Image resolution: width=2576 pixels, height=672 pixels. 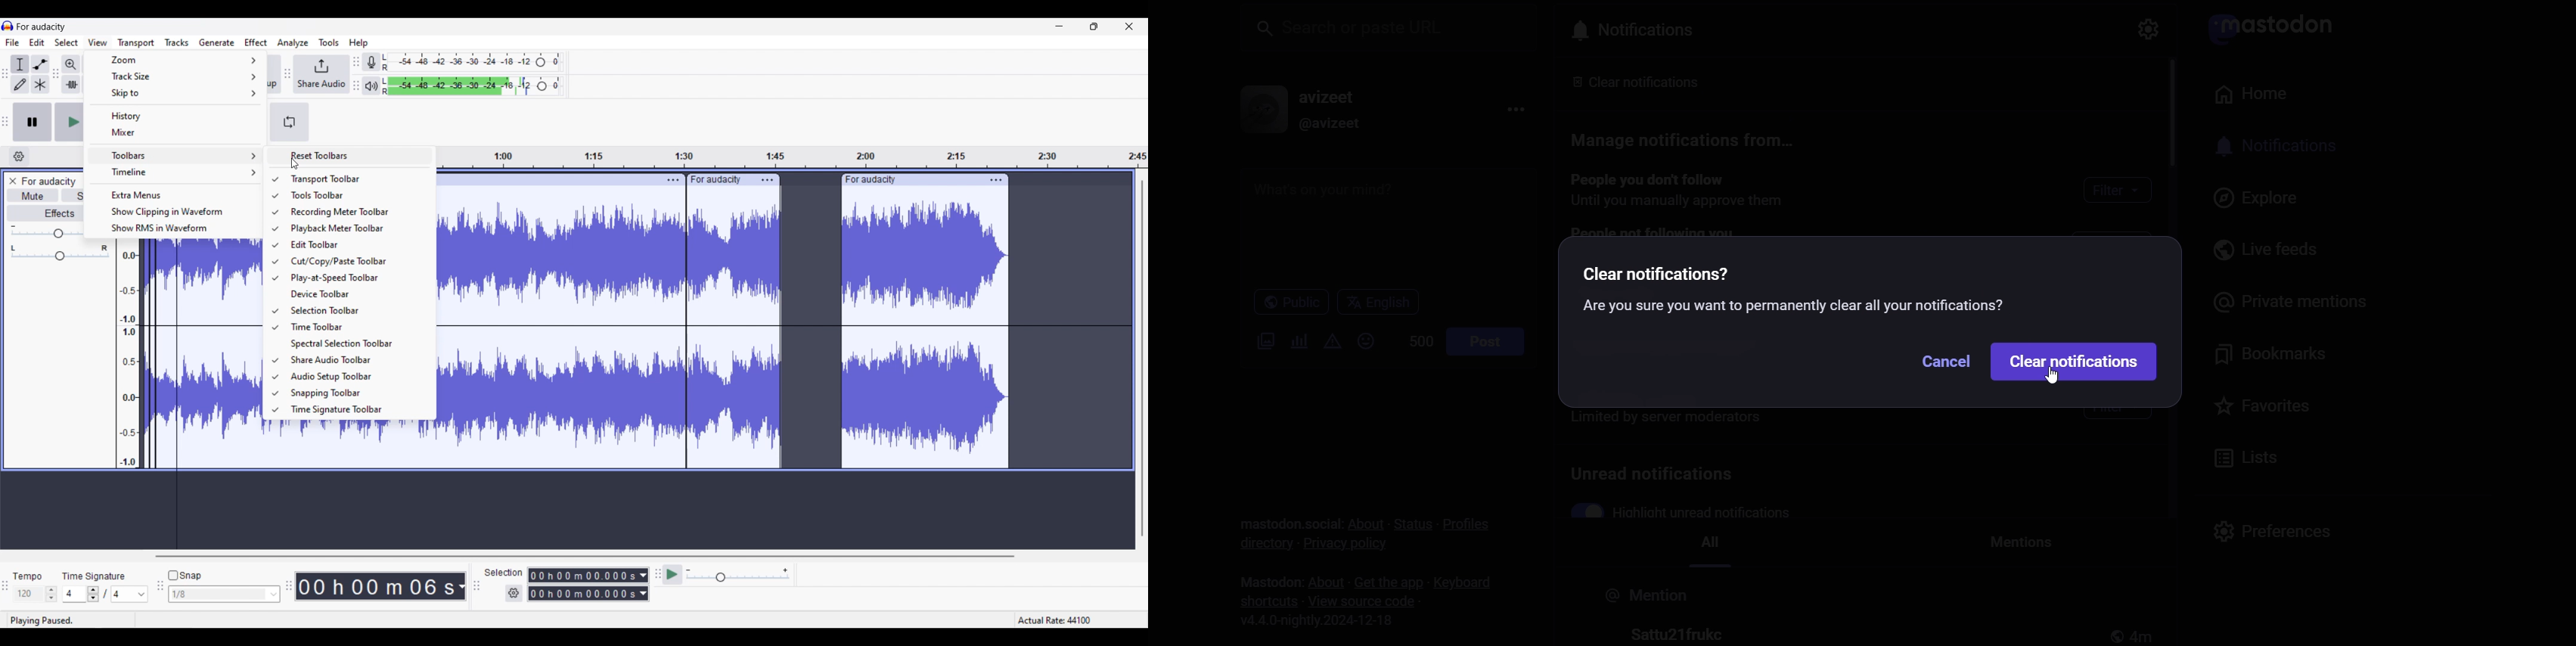 I want to click on Toolbar options, so click(x=175, y=156).